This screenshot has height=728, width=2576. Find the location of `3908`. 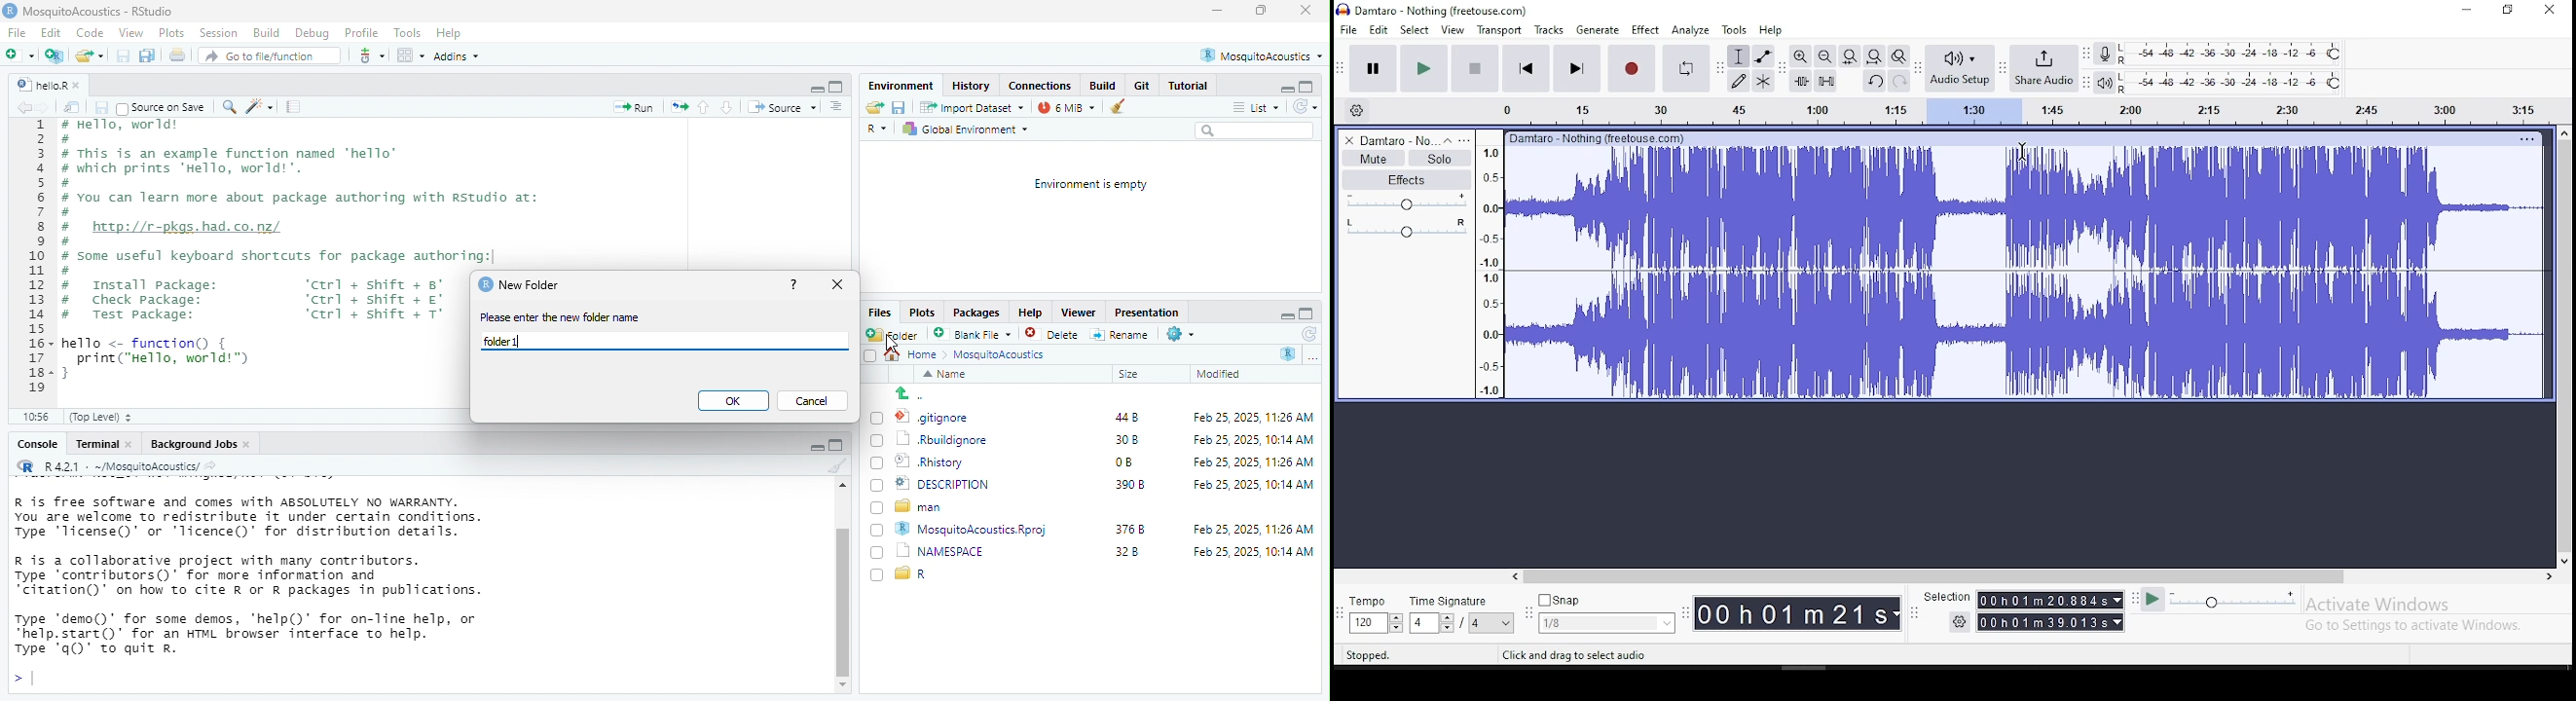

3908 is located at coordinates (1130, 486).